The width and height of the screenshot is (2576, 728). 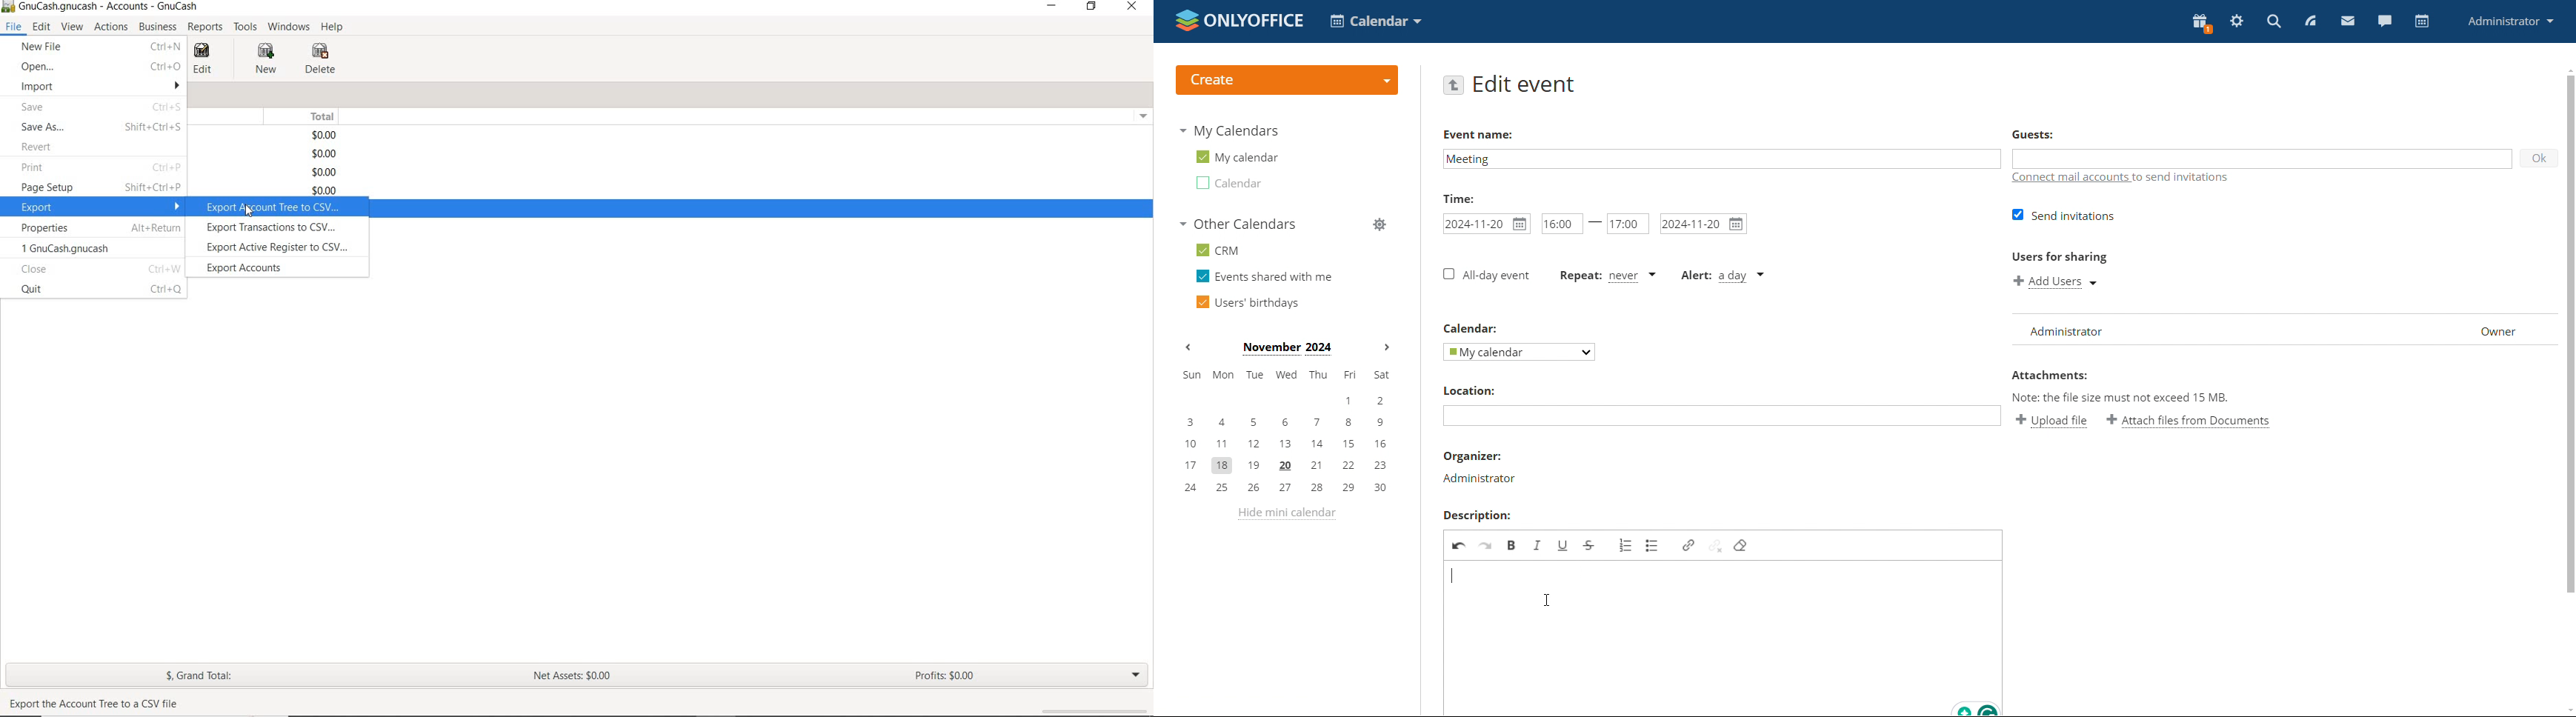 I want to click on users for sharing, so click(x=2059, y=256).